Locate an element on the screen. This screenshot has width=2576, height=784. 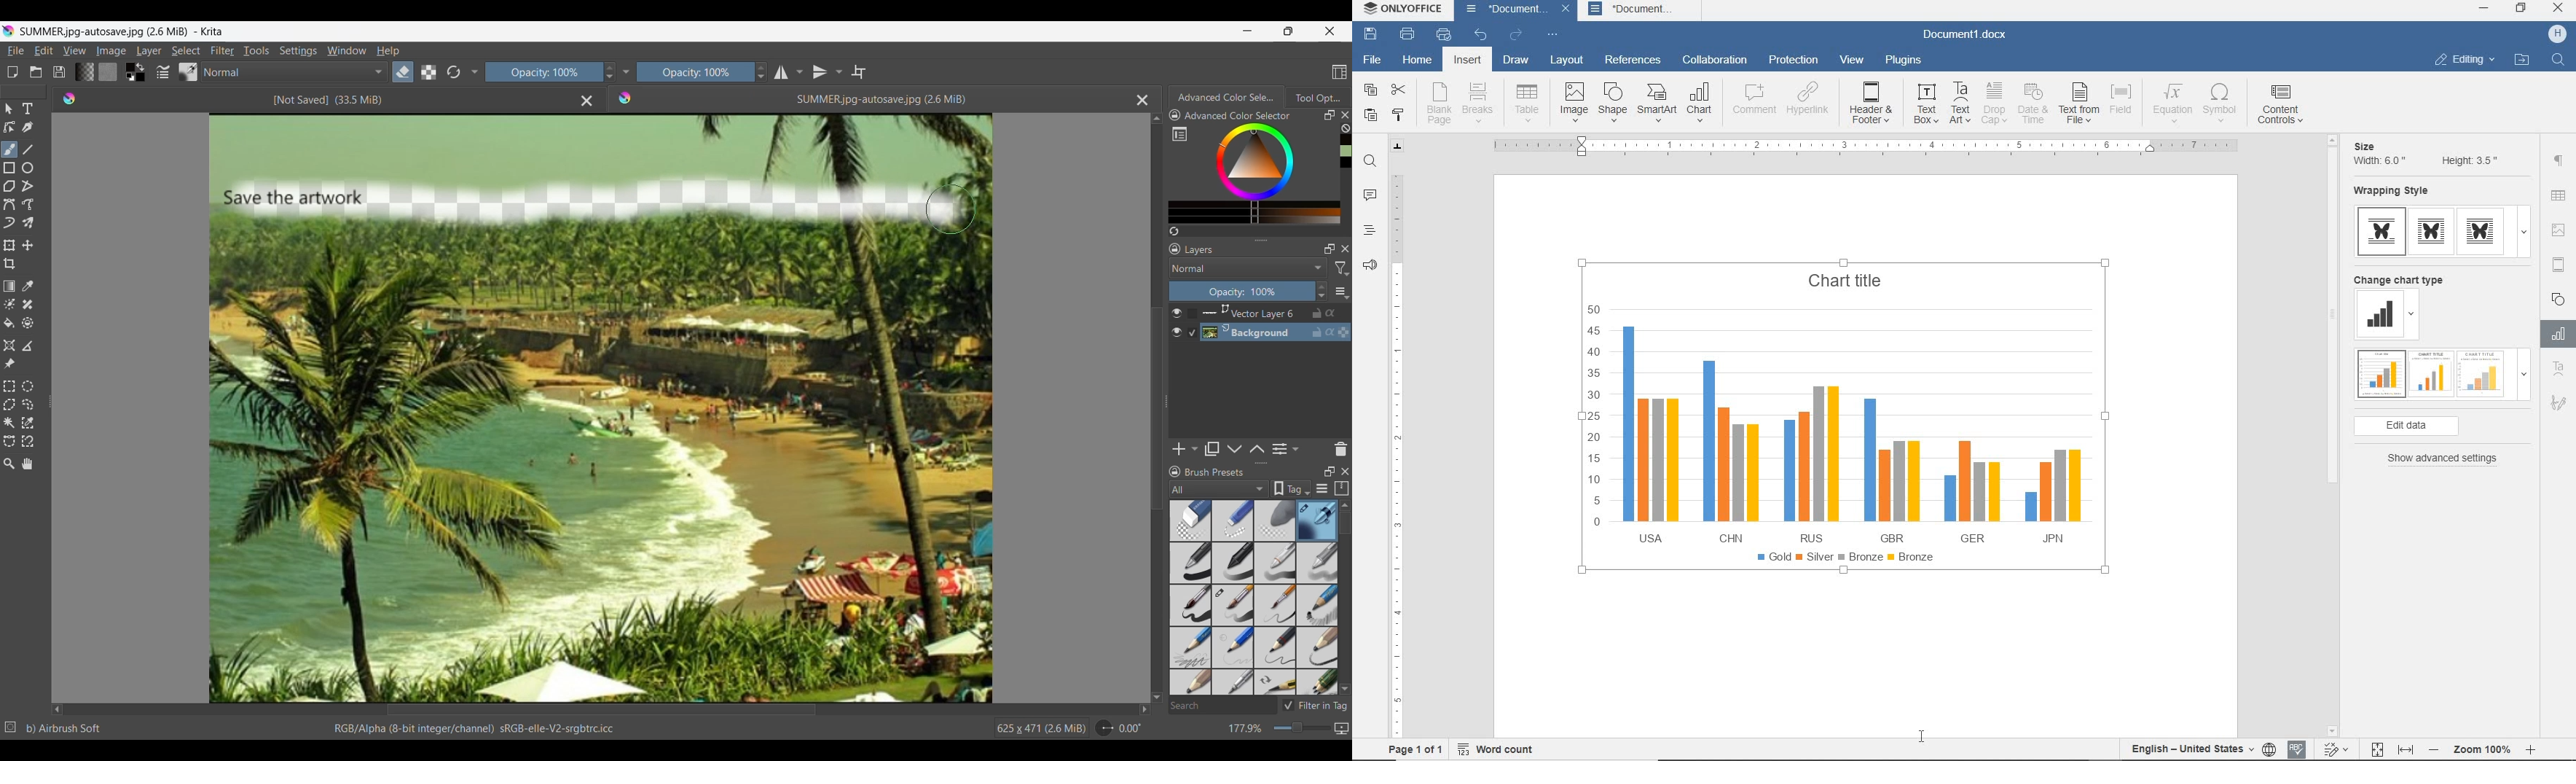
Search box is located at coordinates (1223, 705).